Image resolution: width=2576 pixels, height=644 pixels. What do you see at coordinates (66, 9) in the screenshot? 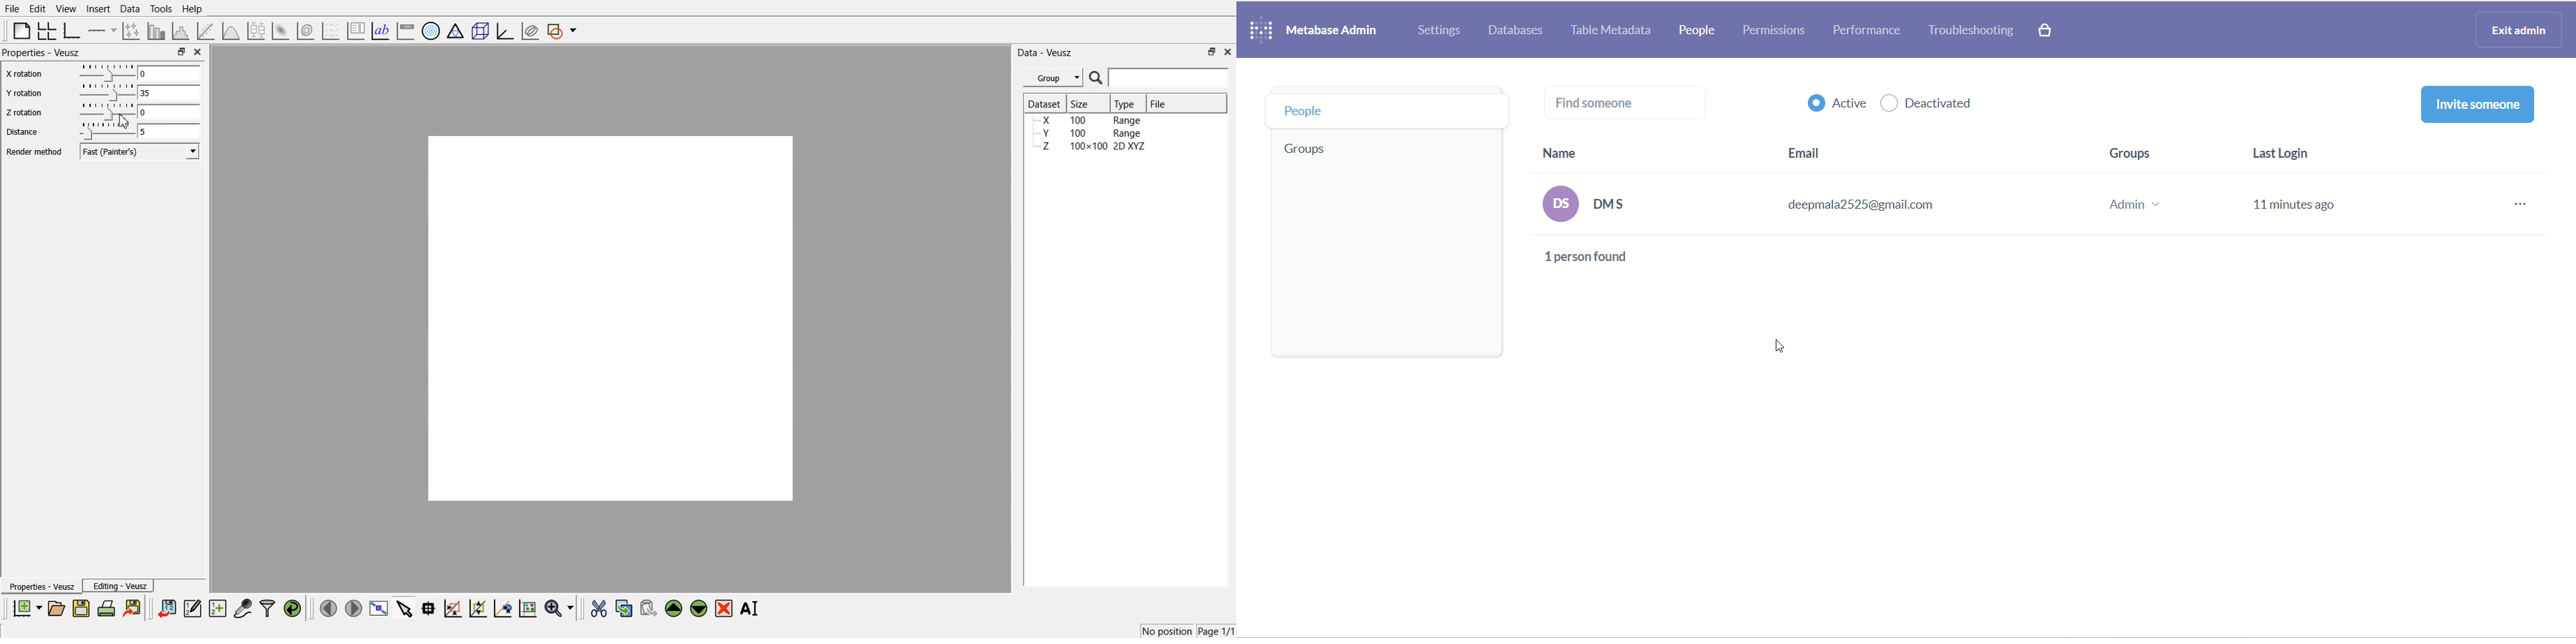
I see `View` at bounding box center [66, 9].